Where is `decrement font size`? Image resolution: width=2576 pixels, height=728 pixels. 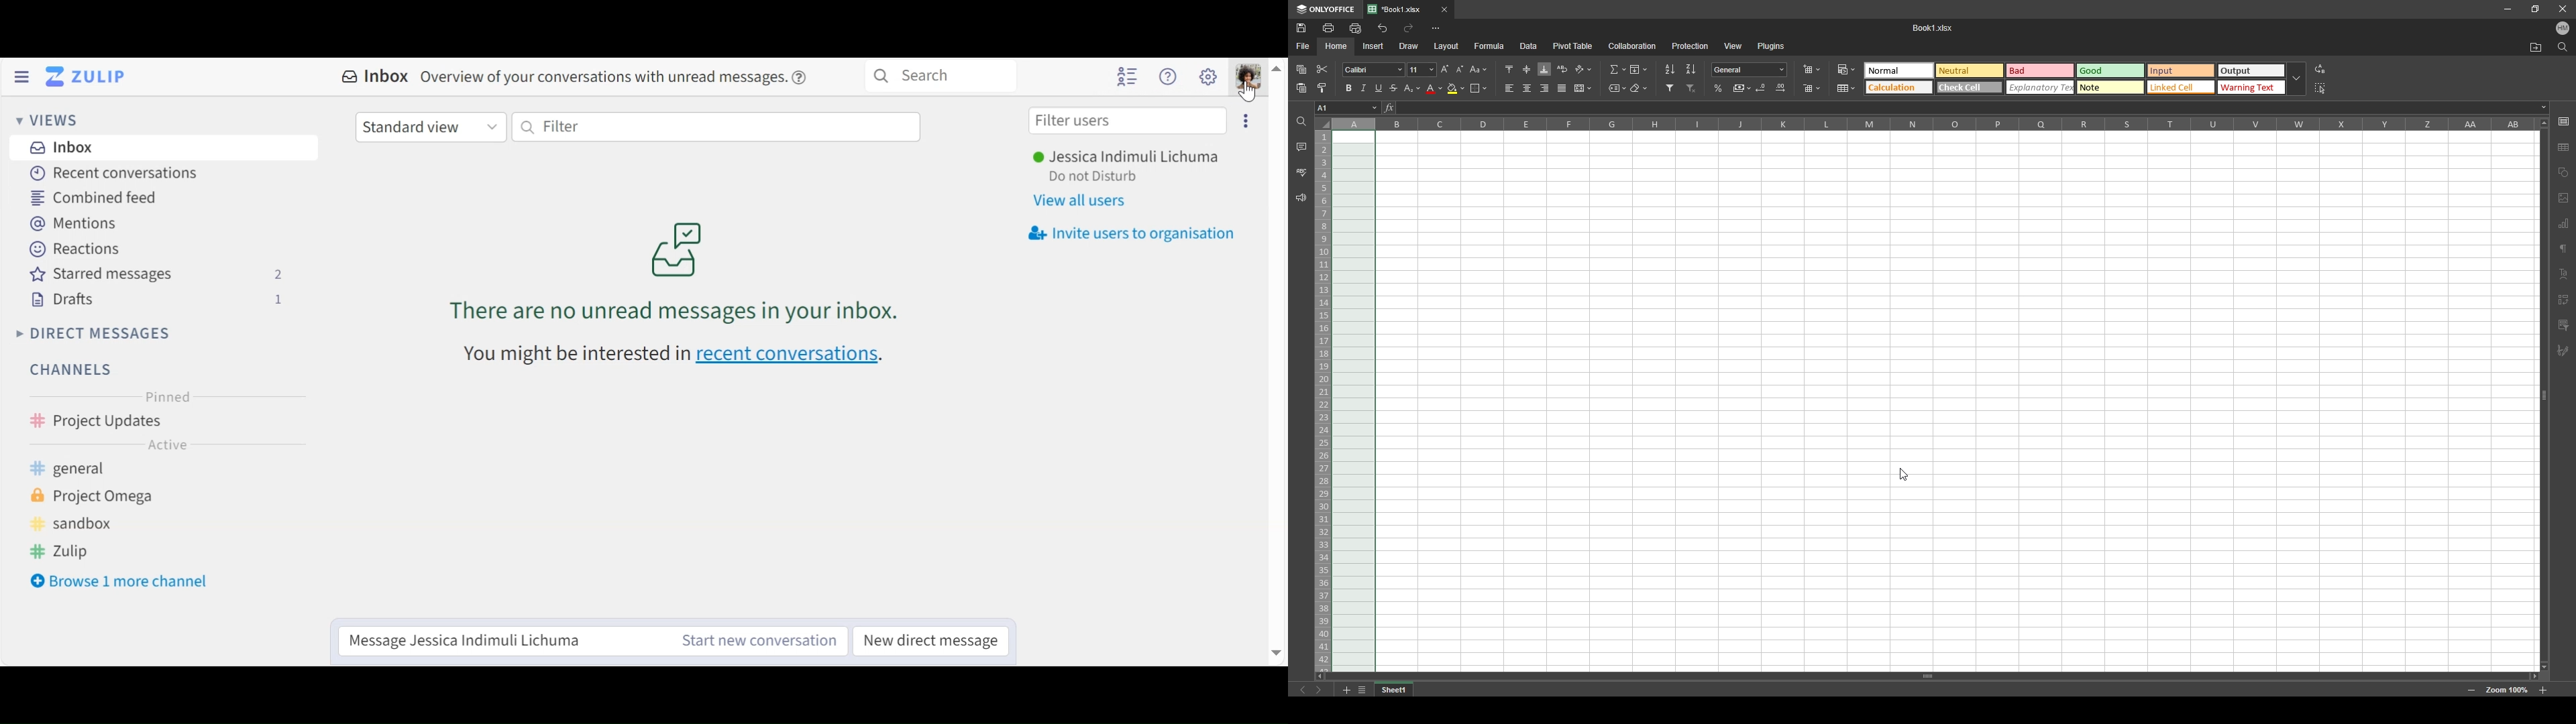
decrement font size is located at coordinates (1460, 69).